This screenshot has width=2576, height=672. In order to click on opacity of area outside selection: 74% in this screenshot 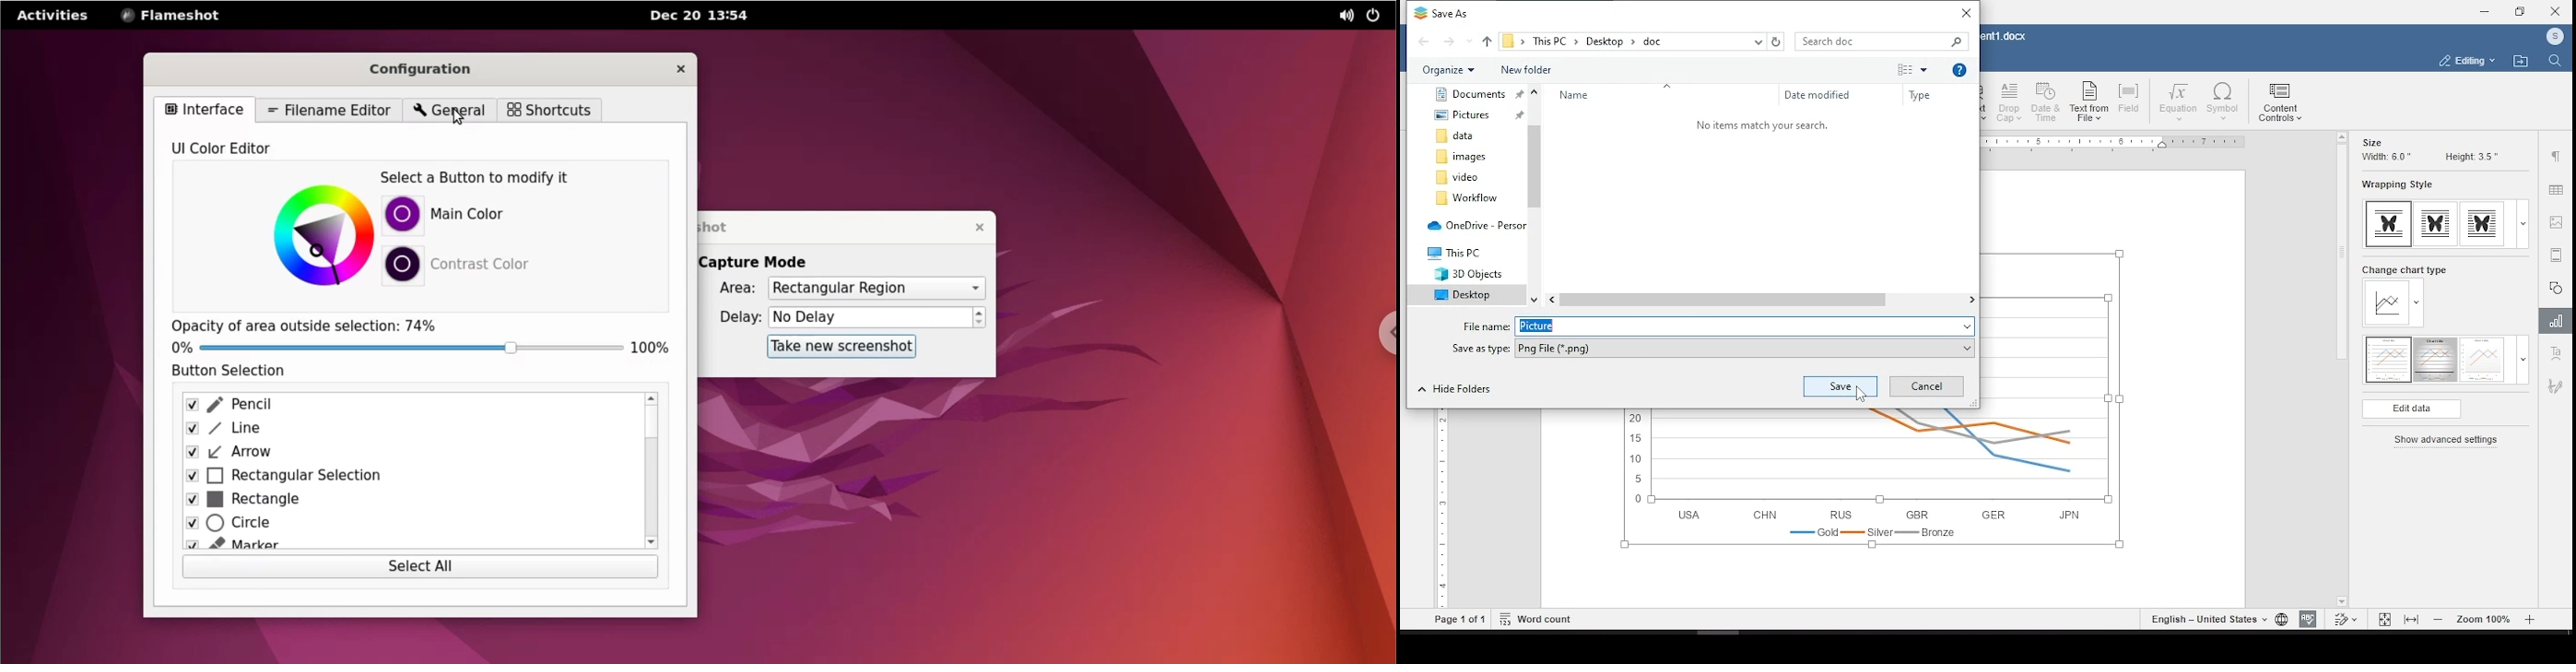, I will do `click(318, 326)`.